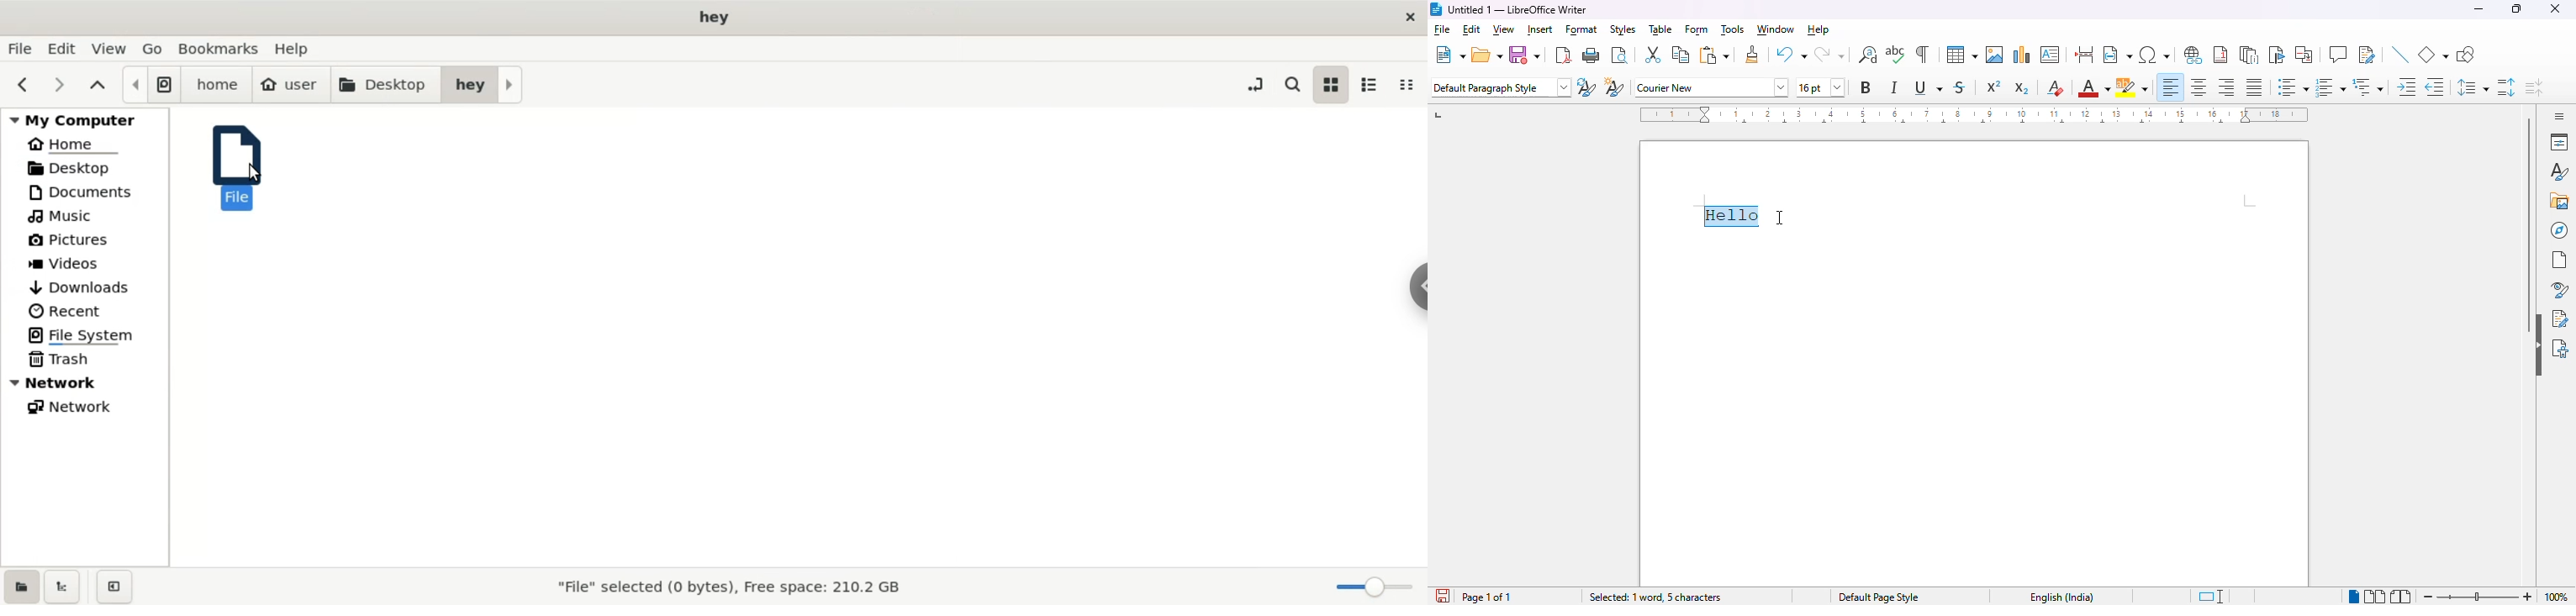 Image resolution: width=2576 pixels, height=616 pixels. I want to click on default page style, so click(1880, 597).